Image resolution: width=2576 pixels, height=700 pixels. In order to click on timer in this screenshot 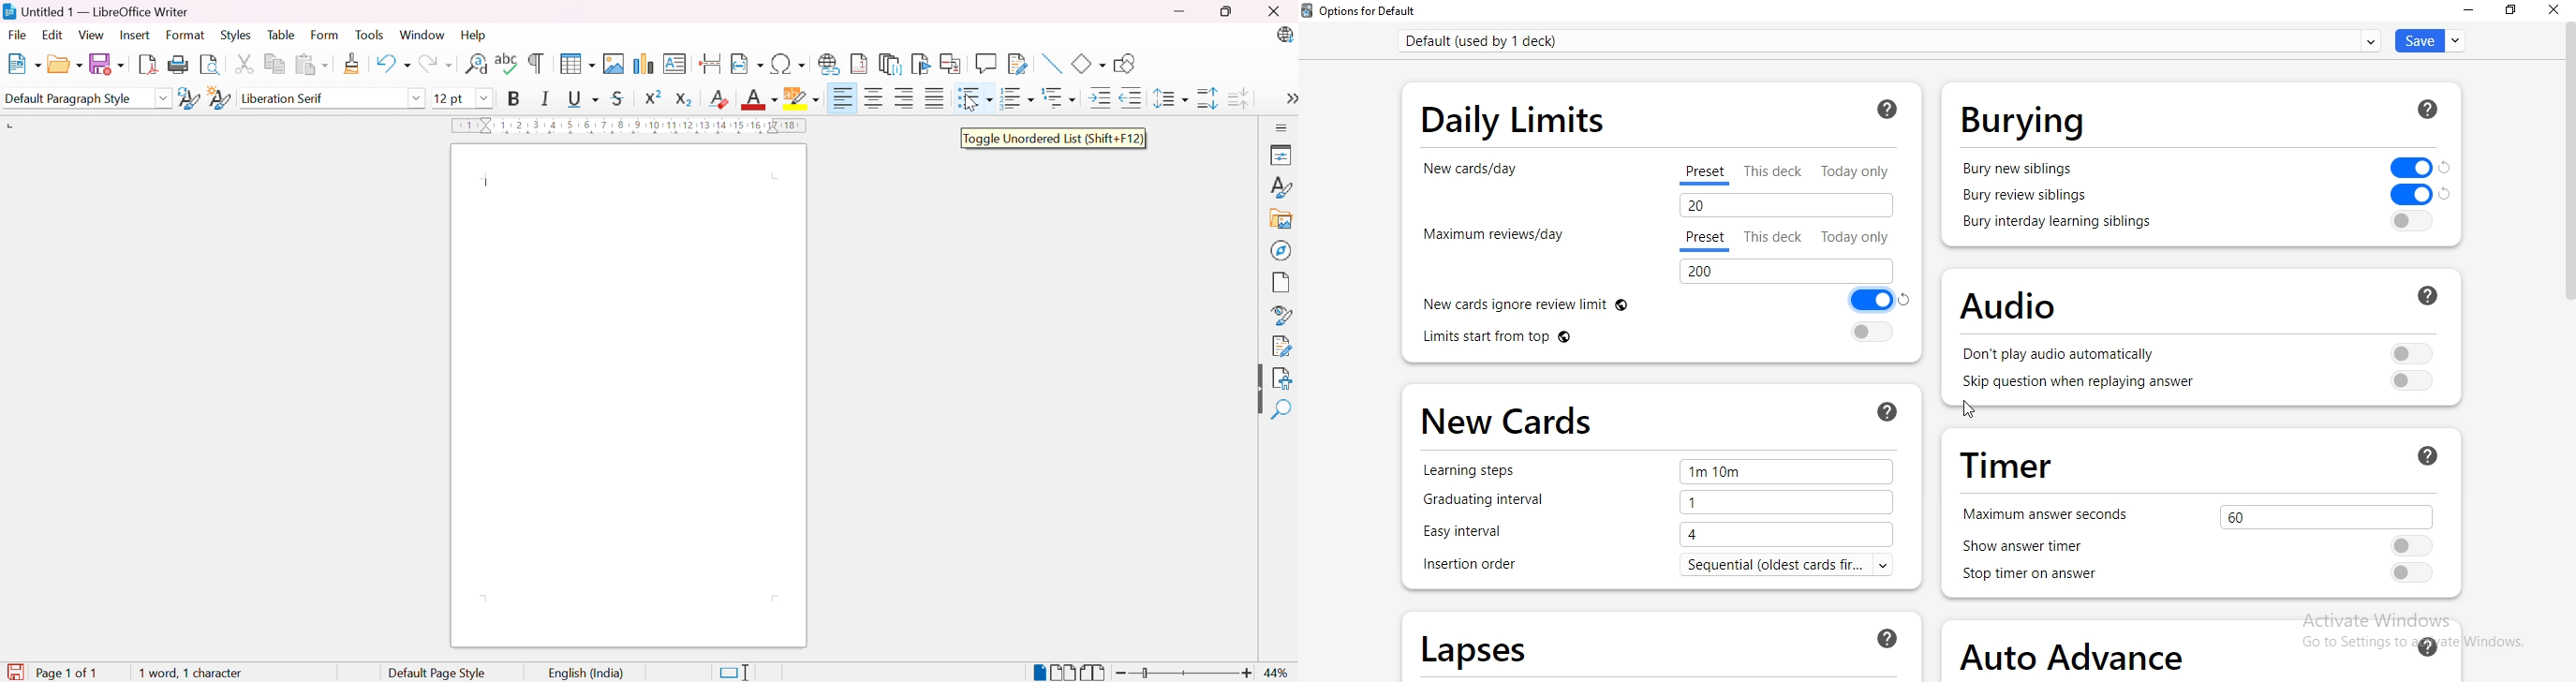, I will do `click(2005, 464)`.